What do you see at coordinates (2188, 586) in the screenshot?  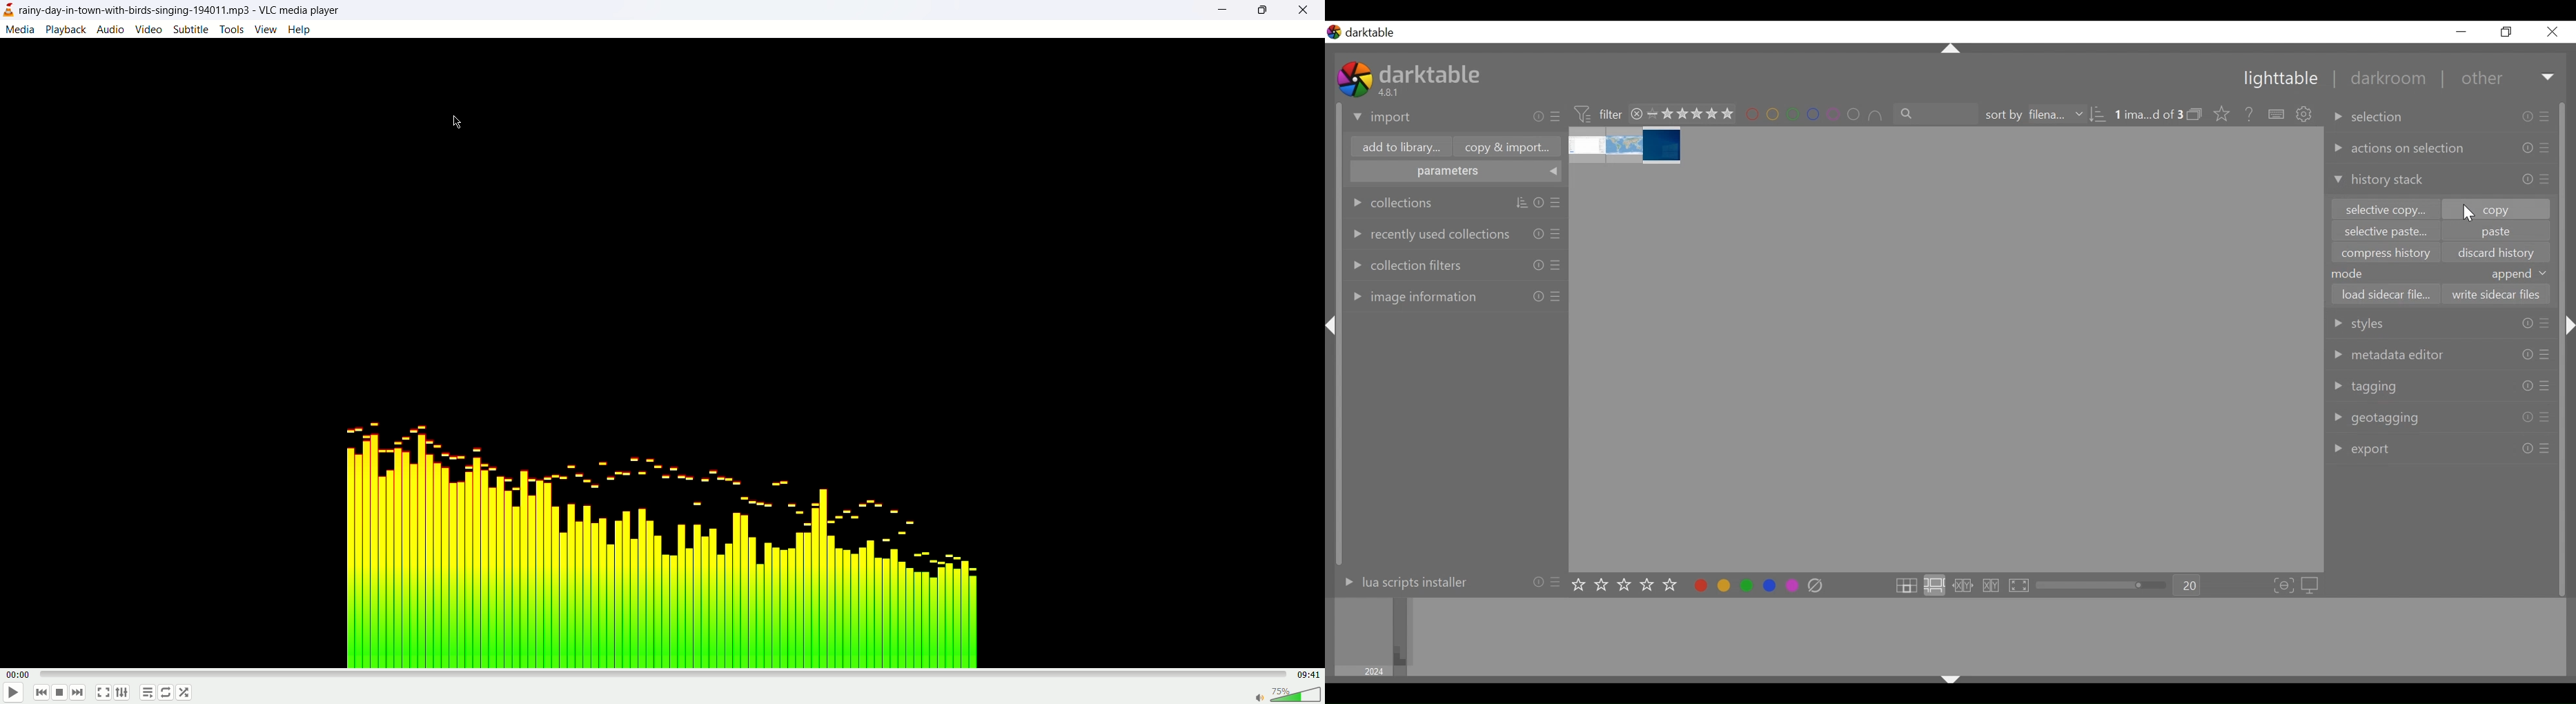 I see `20` at bounding box center [2188, 586].